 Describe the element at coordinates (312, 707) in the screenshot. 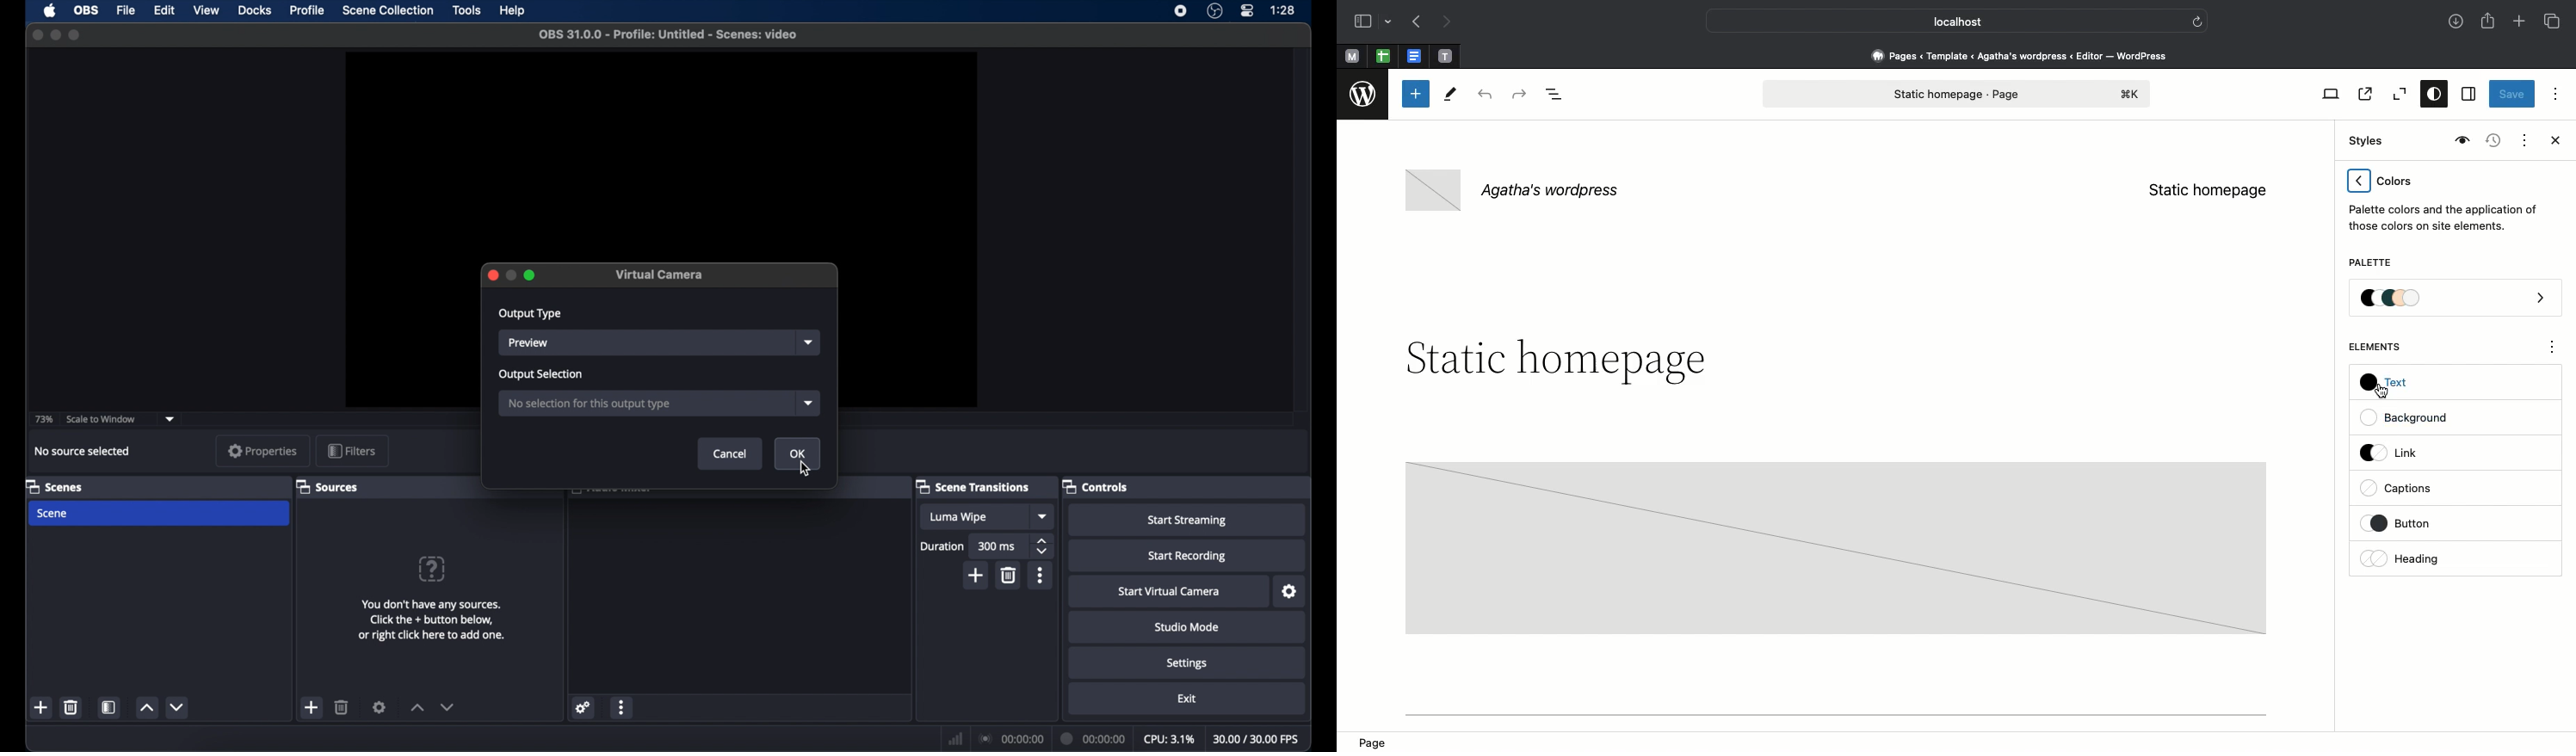

I see `add` at that location.